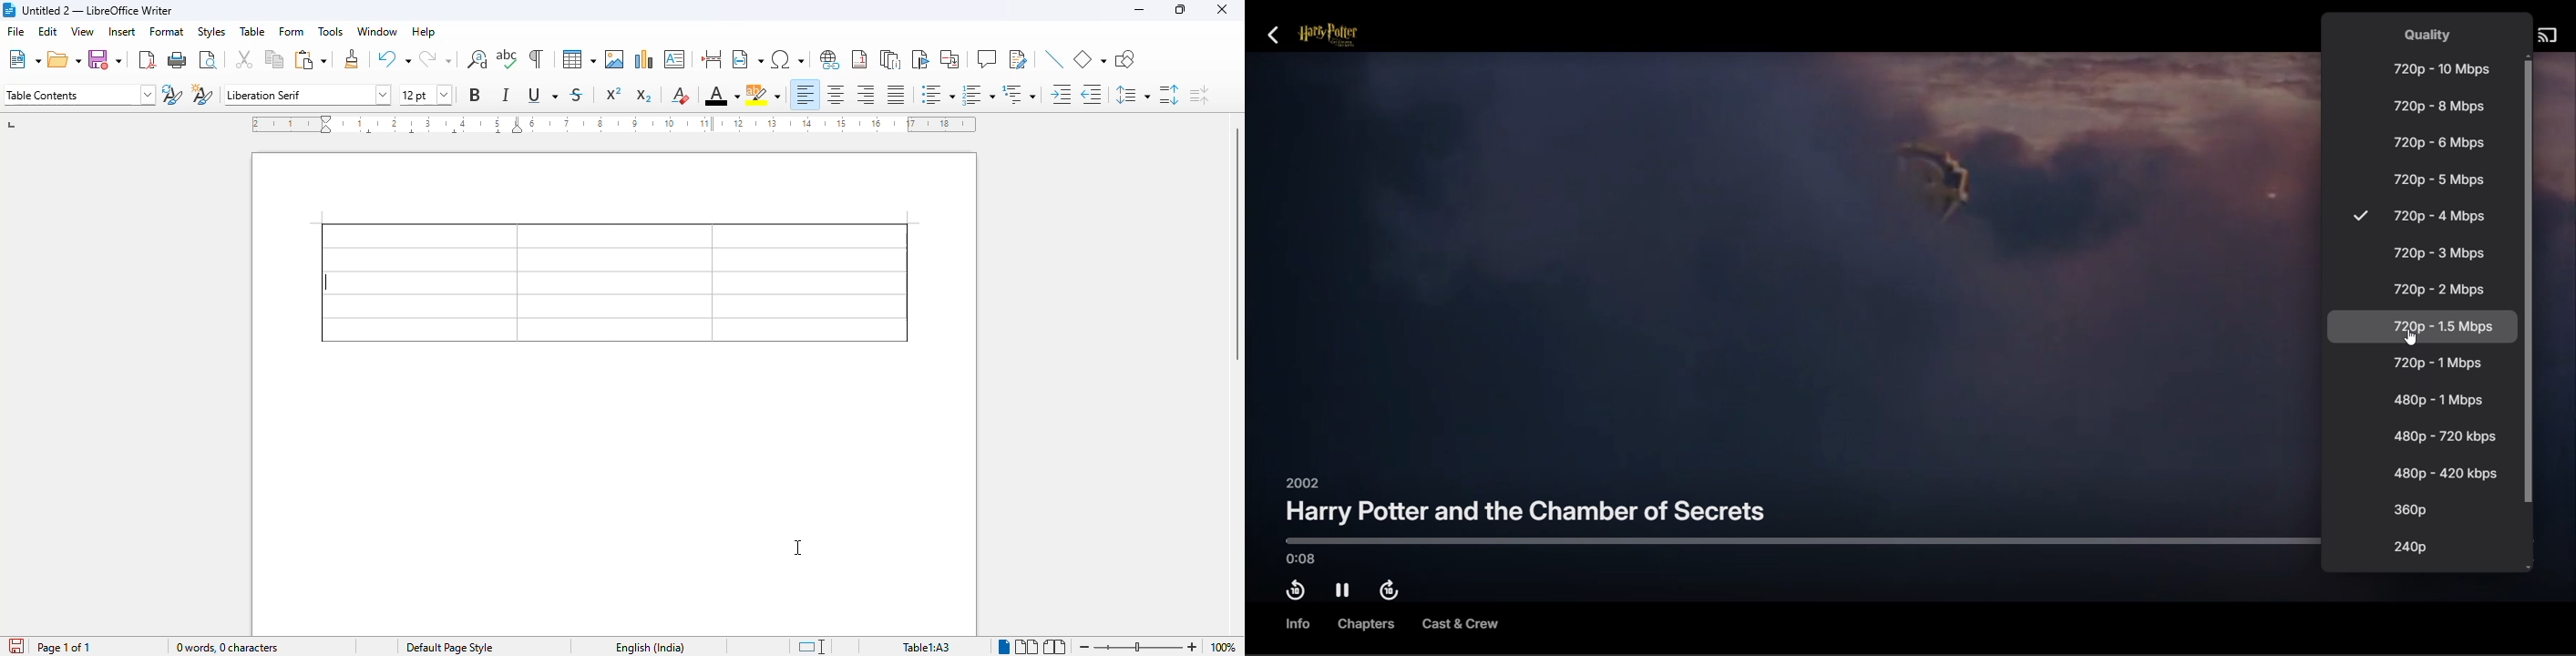 The width and height of the screenshot is (2576, 672). I want to click on zoom in, so click(1193, 647).